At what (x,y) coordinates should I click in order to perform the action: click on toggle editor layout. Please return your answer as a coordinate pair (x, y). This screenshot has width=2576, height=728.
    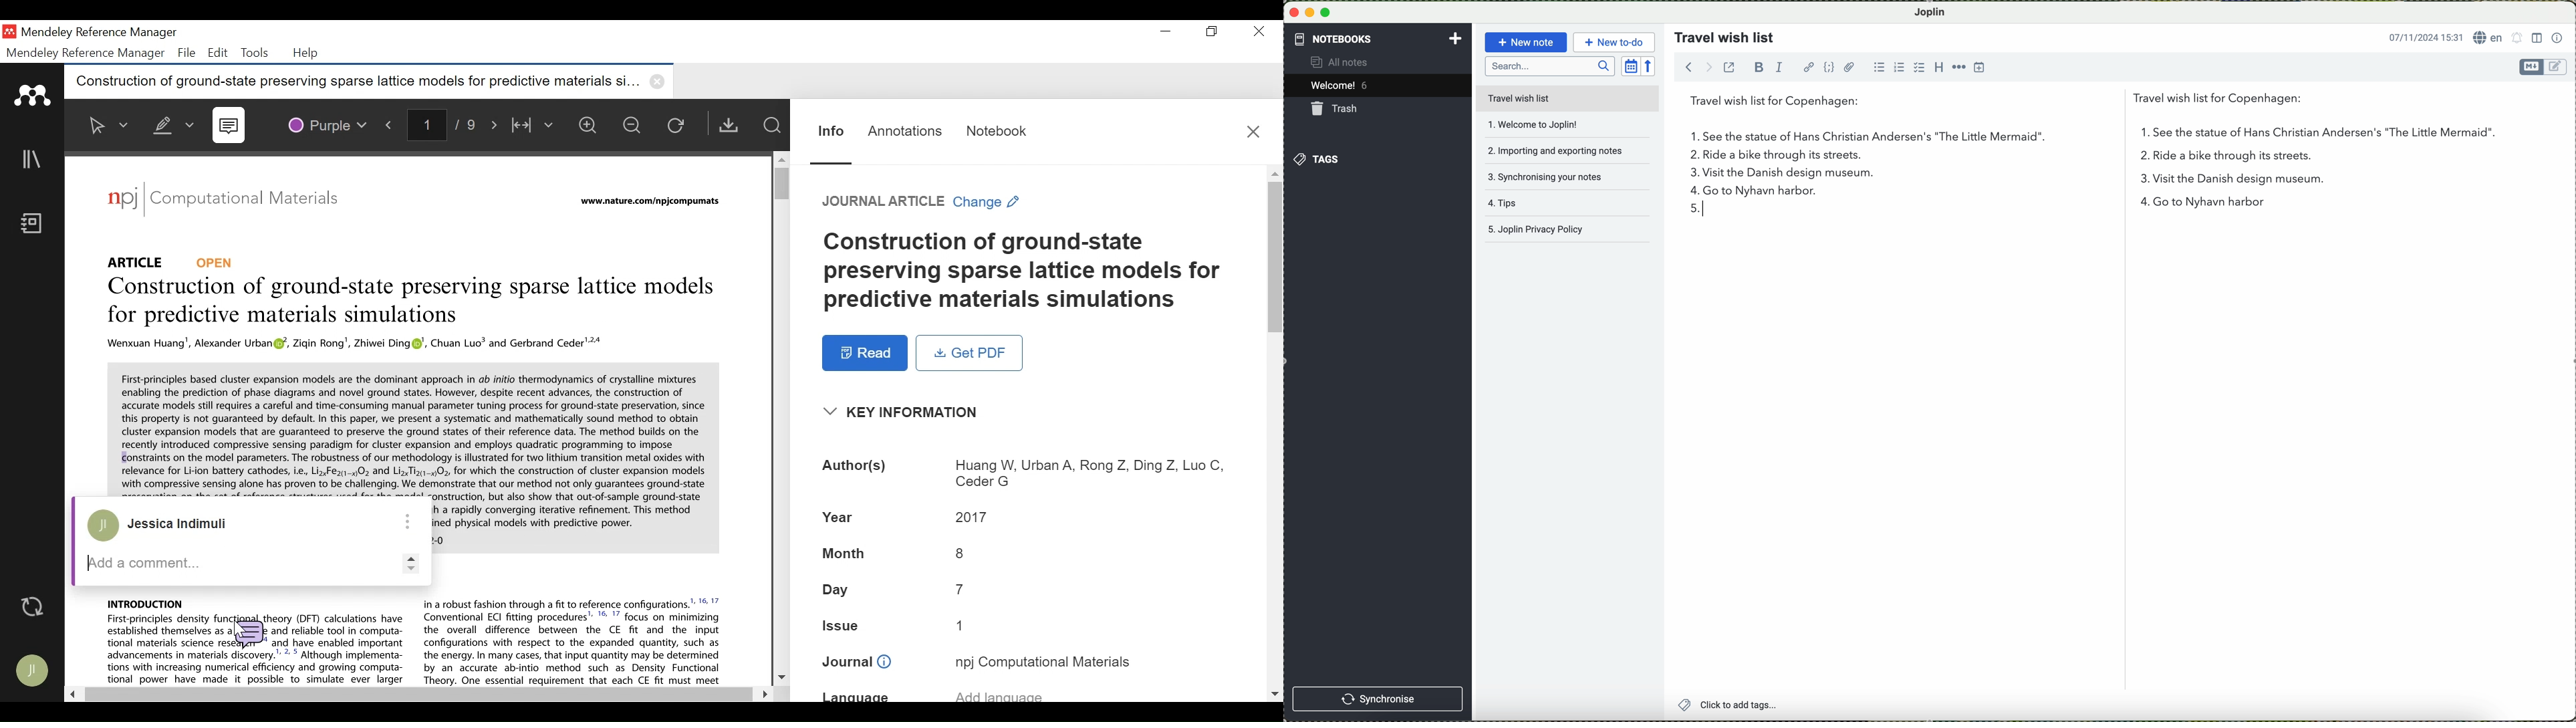
    Looking at the image, I should click on (2537, 38).